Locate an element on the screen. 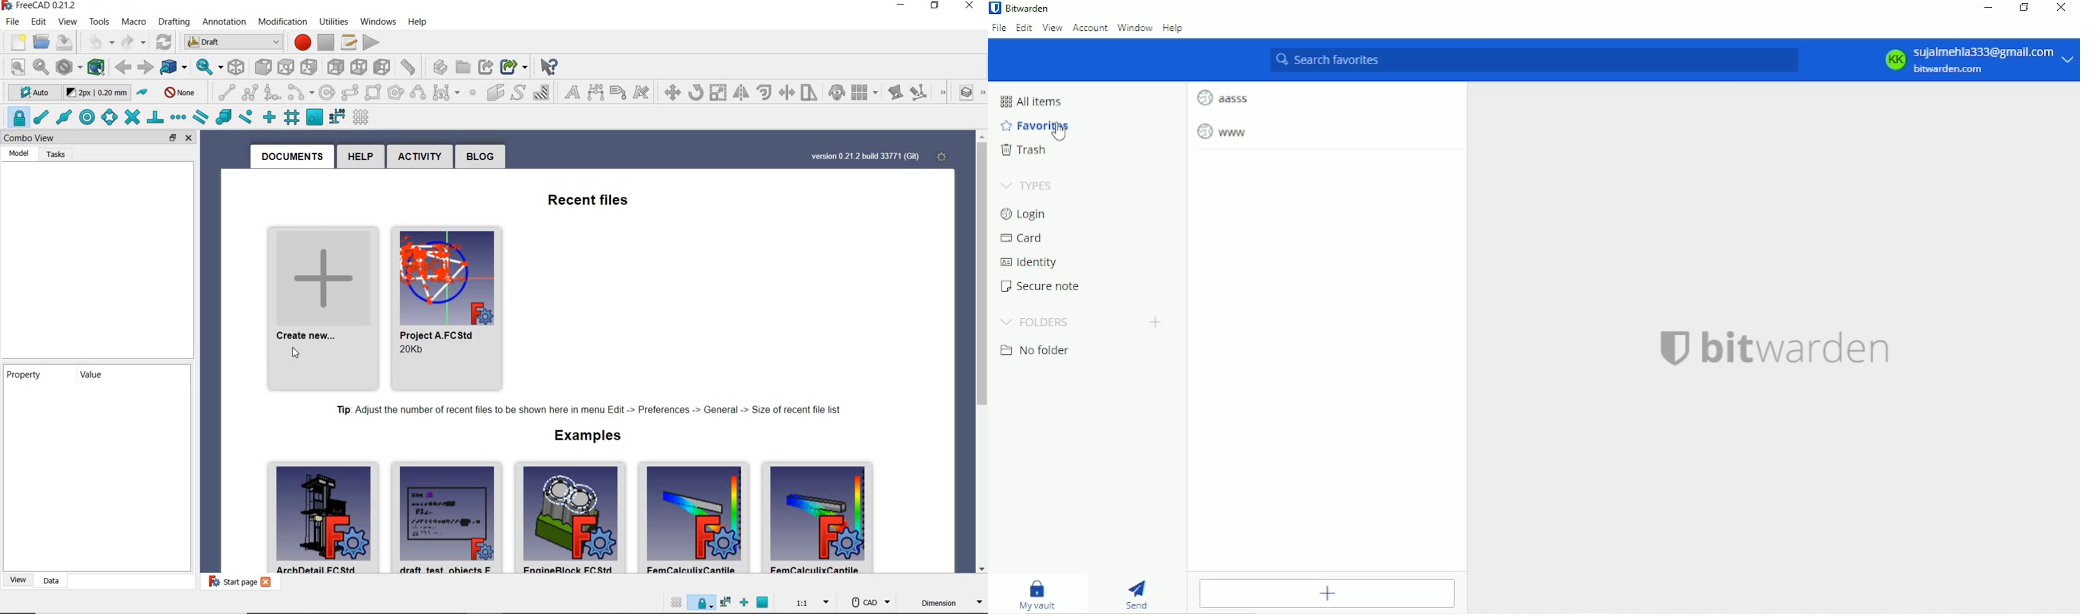 This screenshot has width=2100, height=616. file is located at coordinates (12, 22).